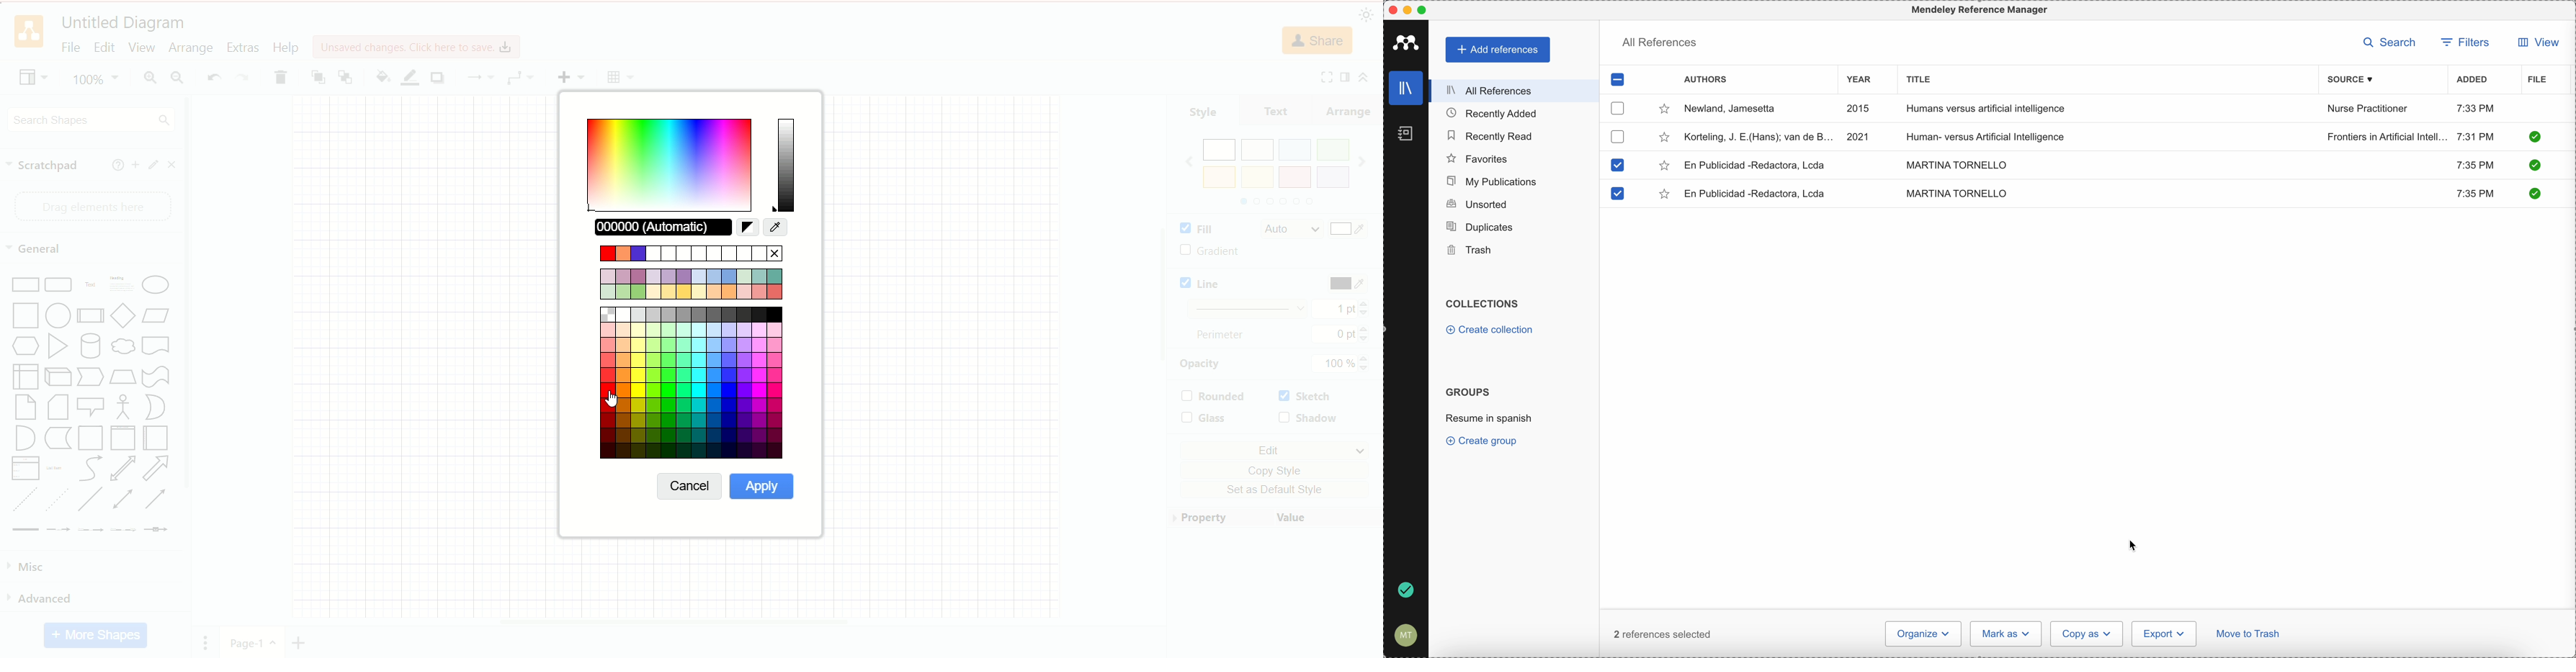 The image size is (2576, 672). I want to click on unsorted, so click(1476, 203).